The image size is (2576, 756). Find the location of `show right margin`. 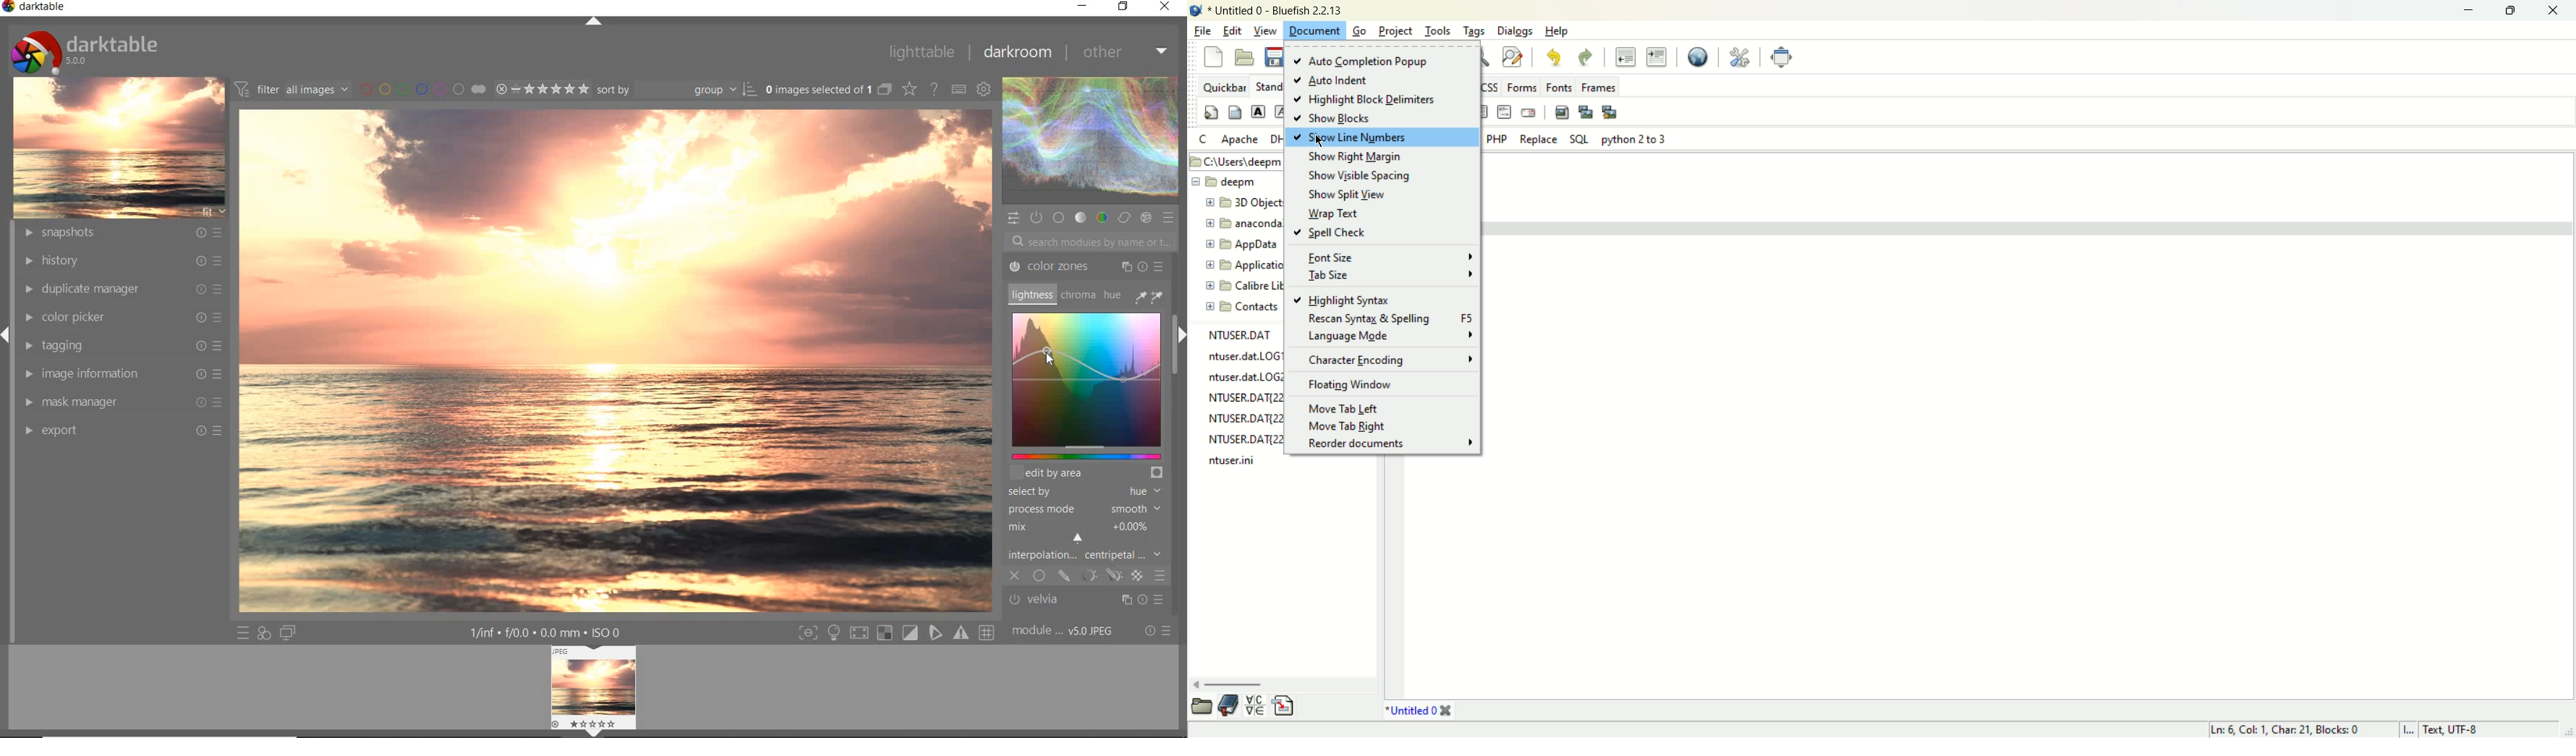

show right margin is located at coordinates (1356, 157).